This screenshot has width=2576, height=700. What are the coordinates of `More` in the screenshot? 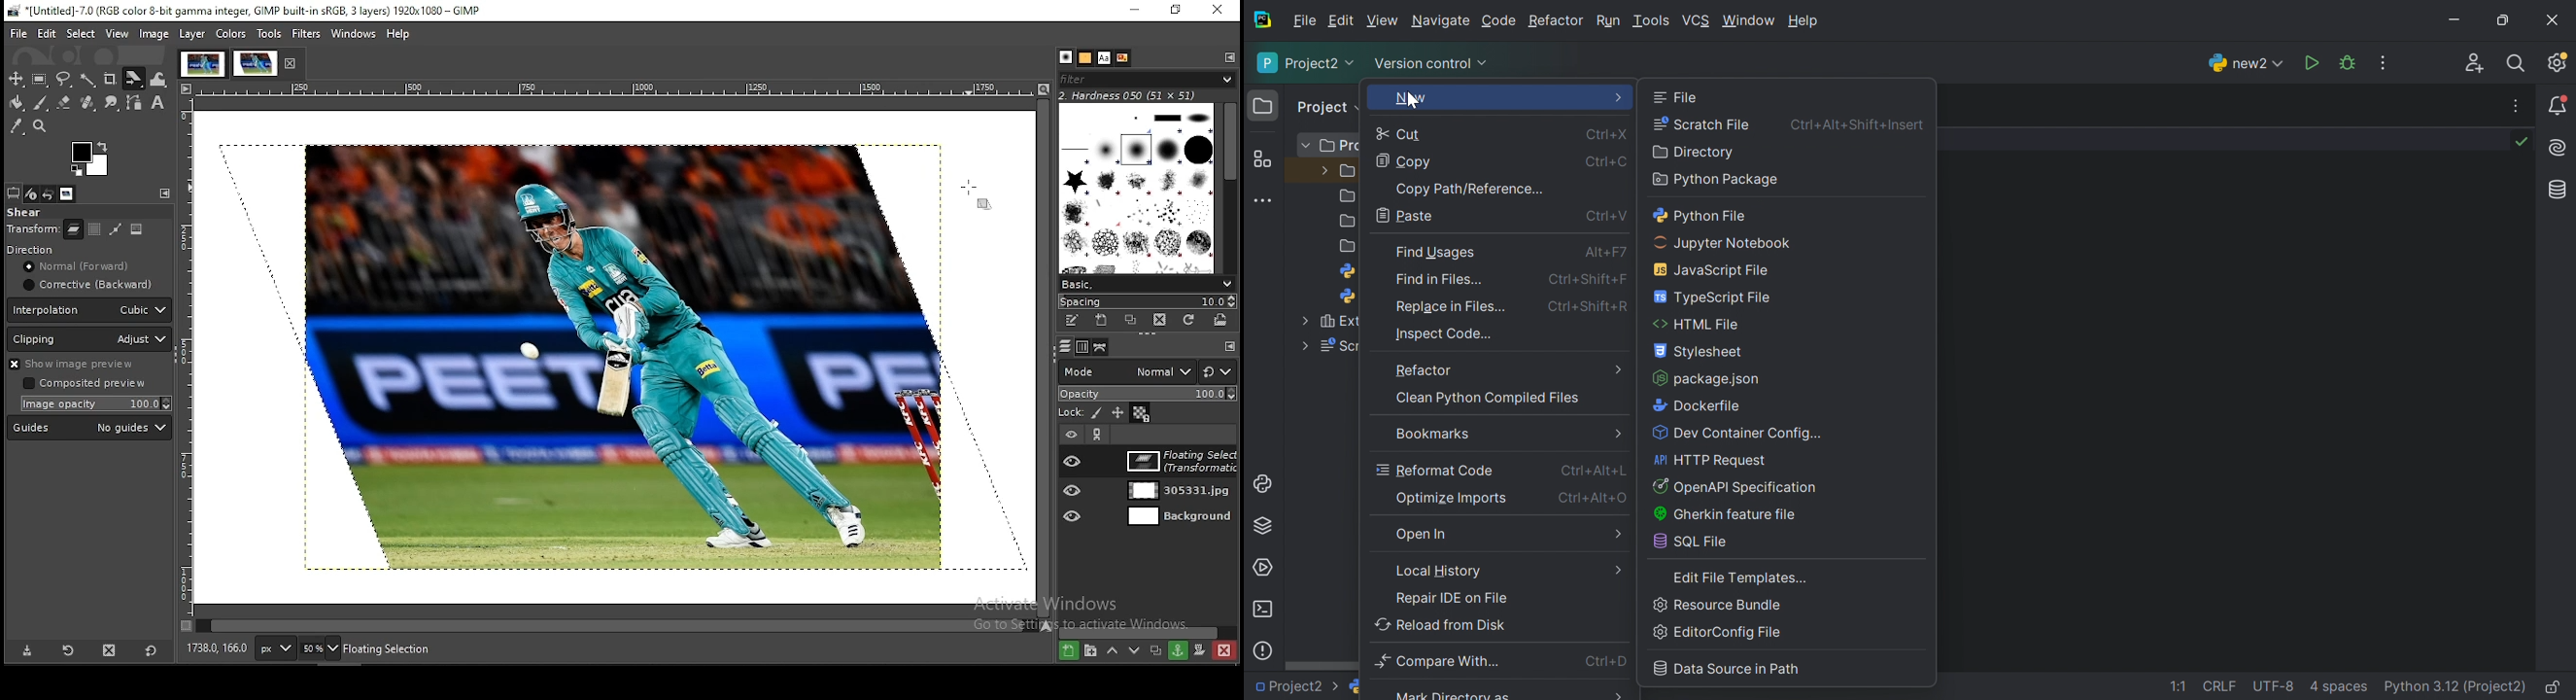 It's located at (1613, 569).